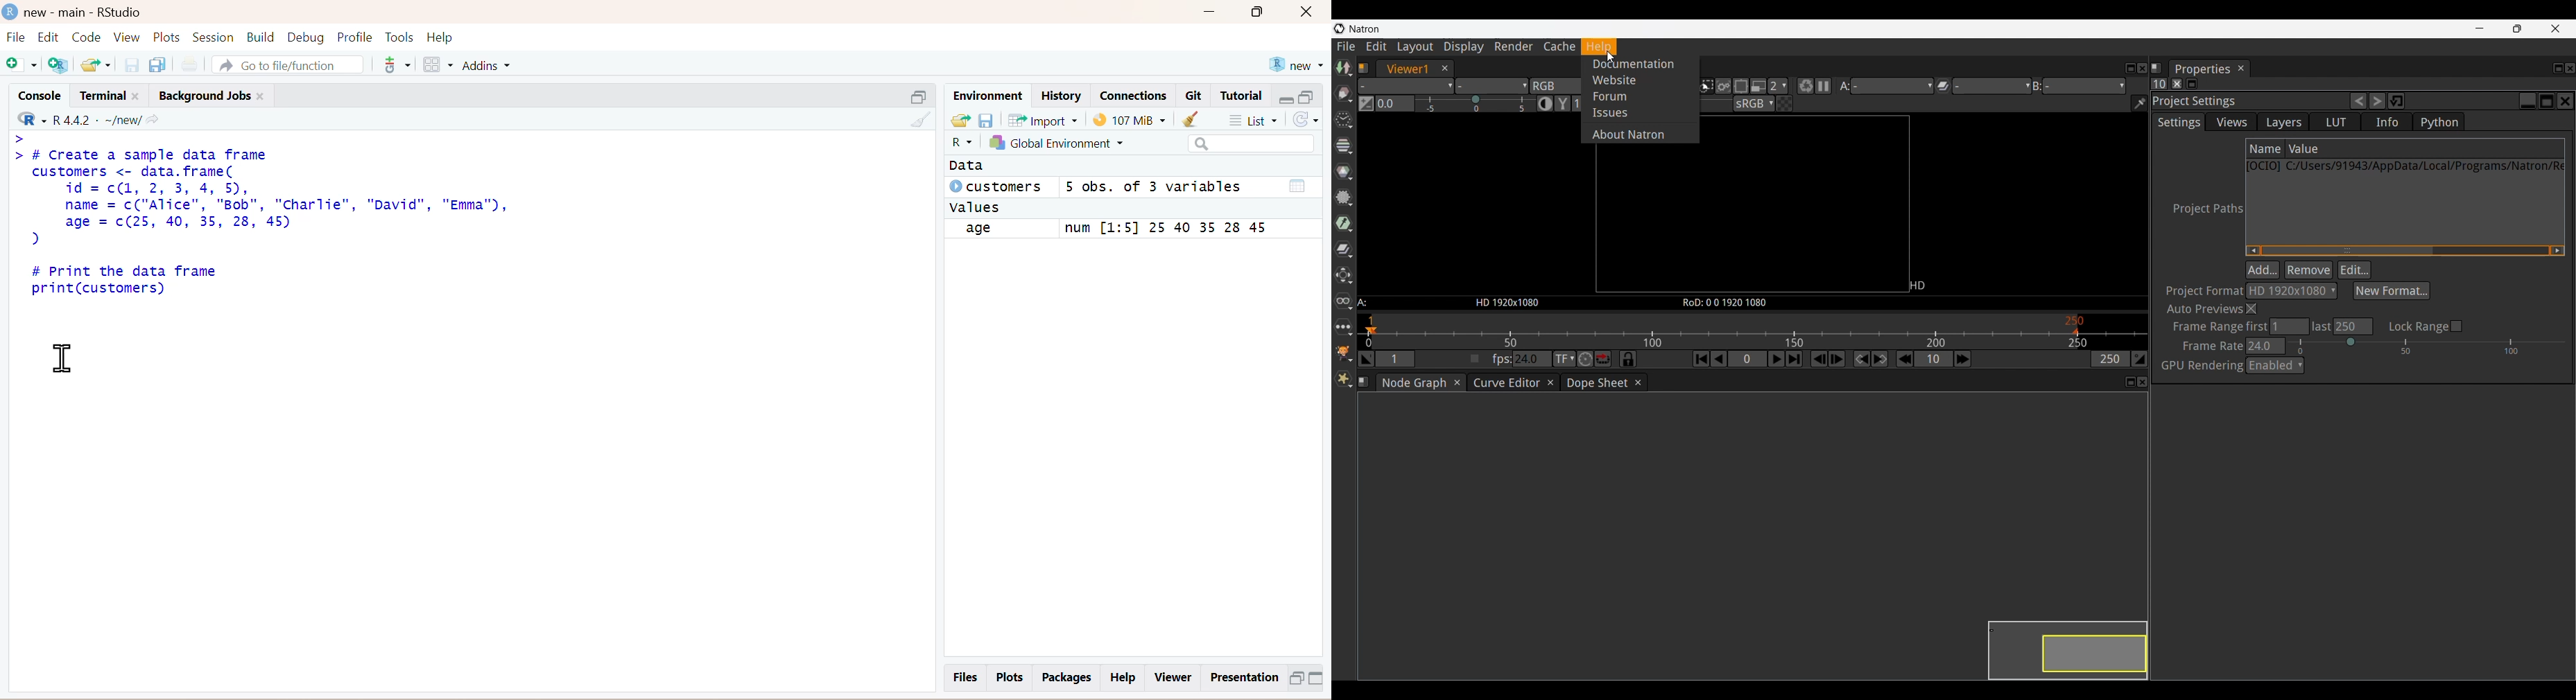 Image resolution: width=2576 pixels, height=700 pixels. I want to click on Clear Objects from workspaces, so click(1203, 120).